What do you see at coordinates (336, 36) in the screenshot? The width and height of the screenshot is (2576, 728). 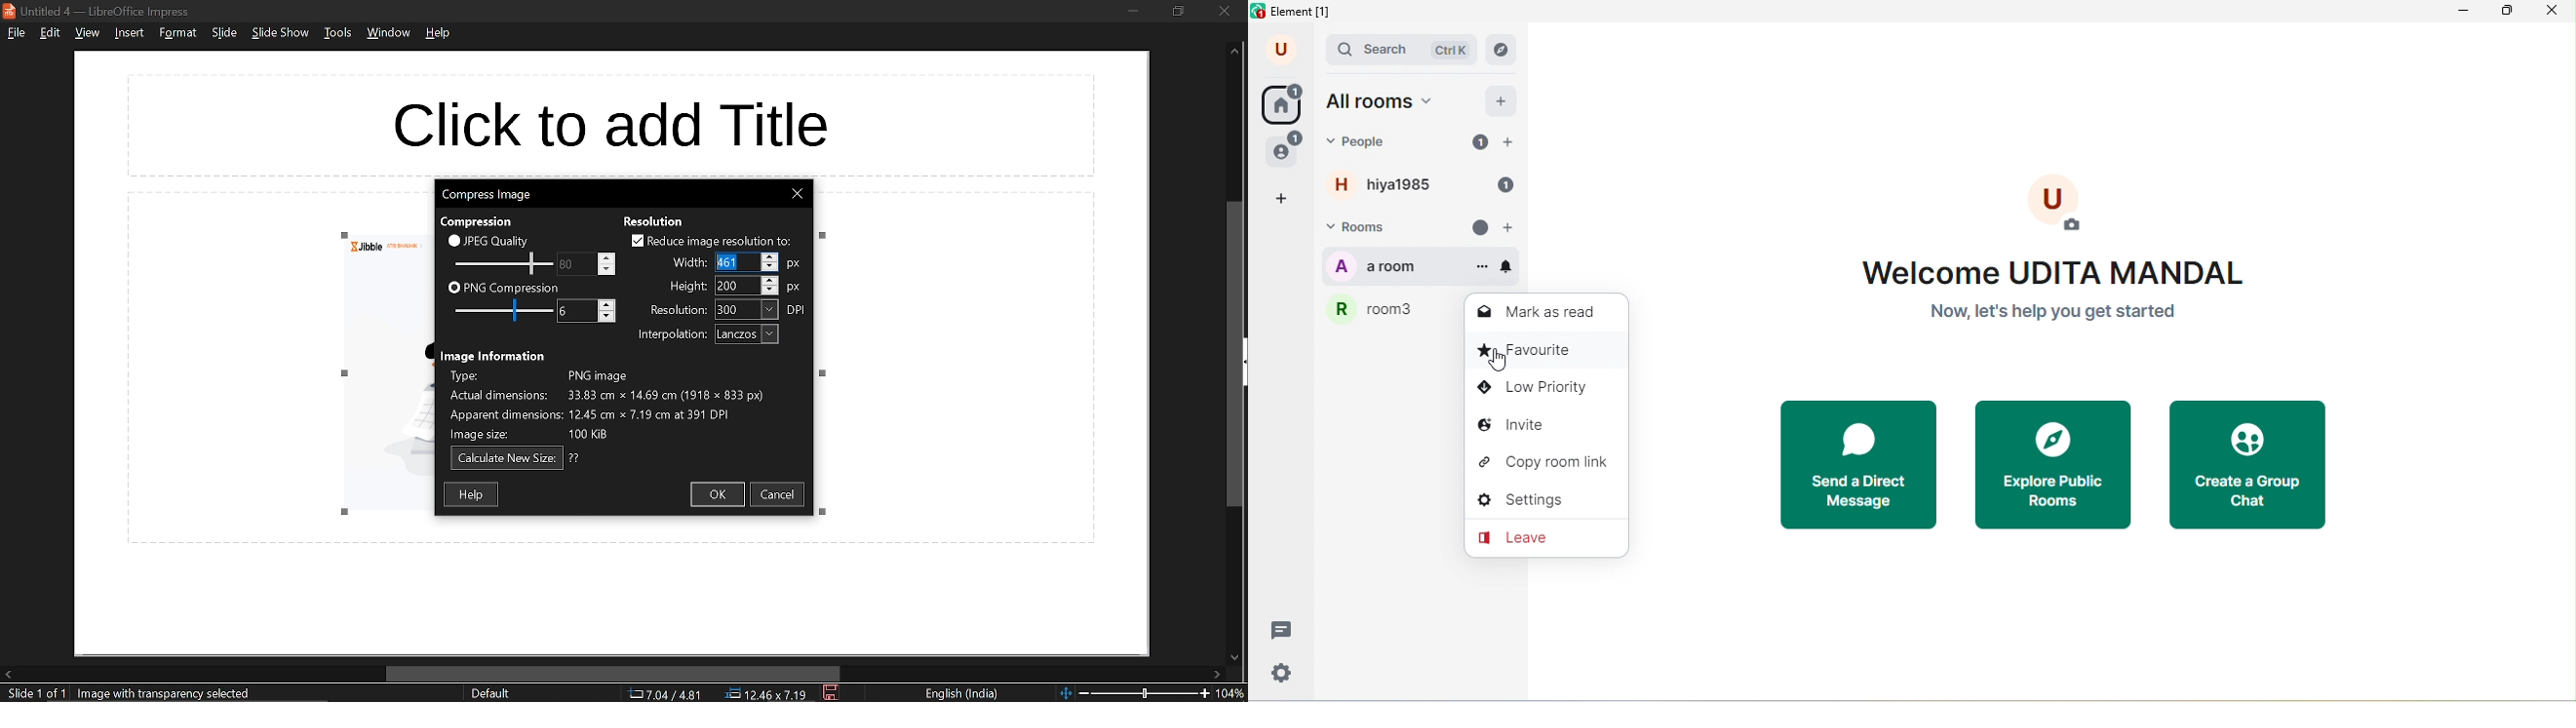 I see `tools` at bounding box center [336, 36].